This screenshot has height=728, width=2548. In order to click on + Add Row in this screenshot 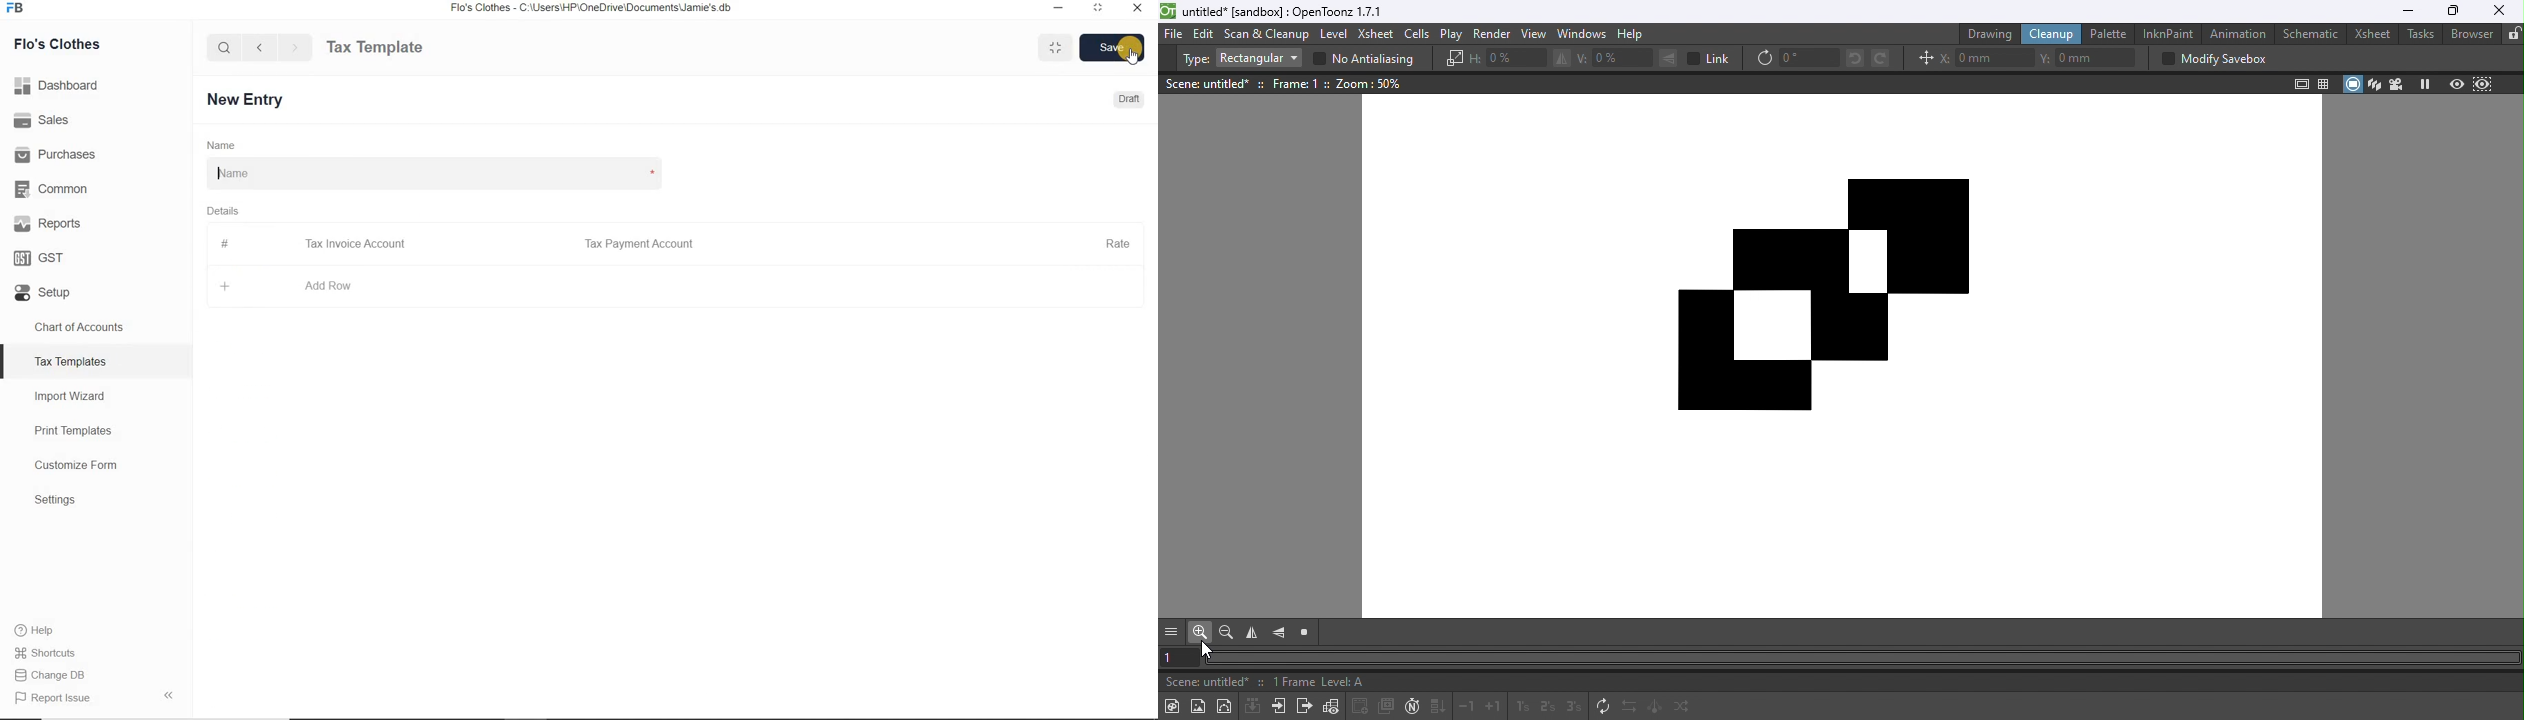, I will do `click(288, 286)`.